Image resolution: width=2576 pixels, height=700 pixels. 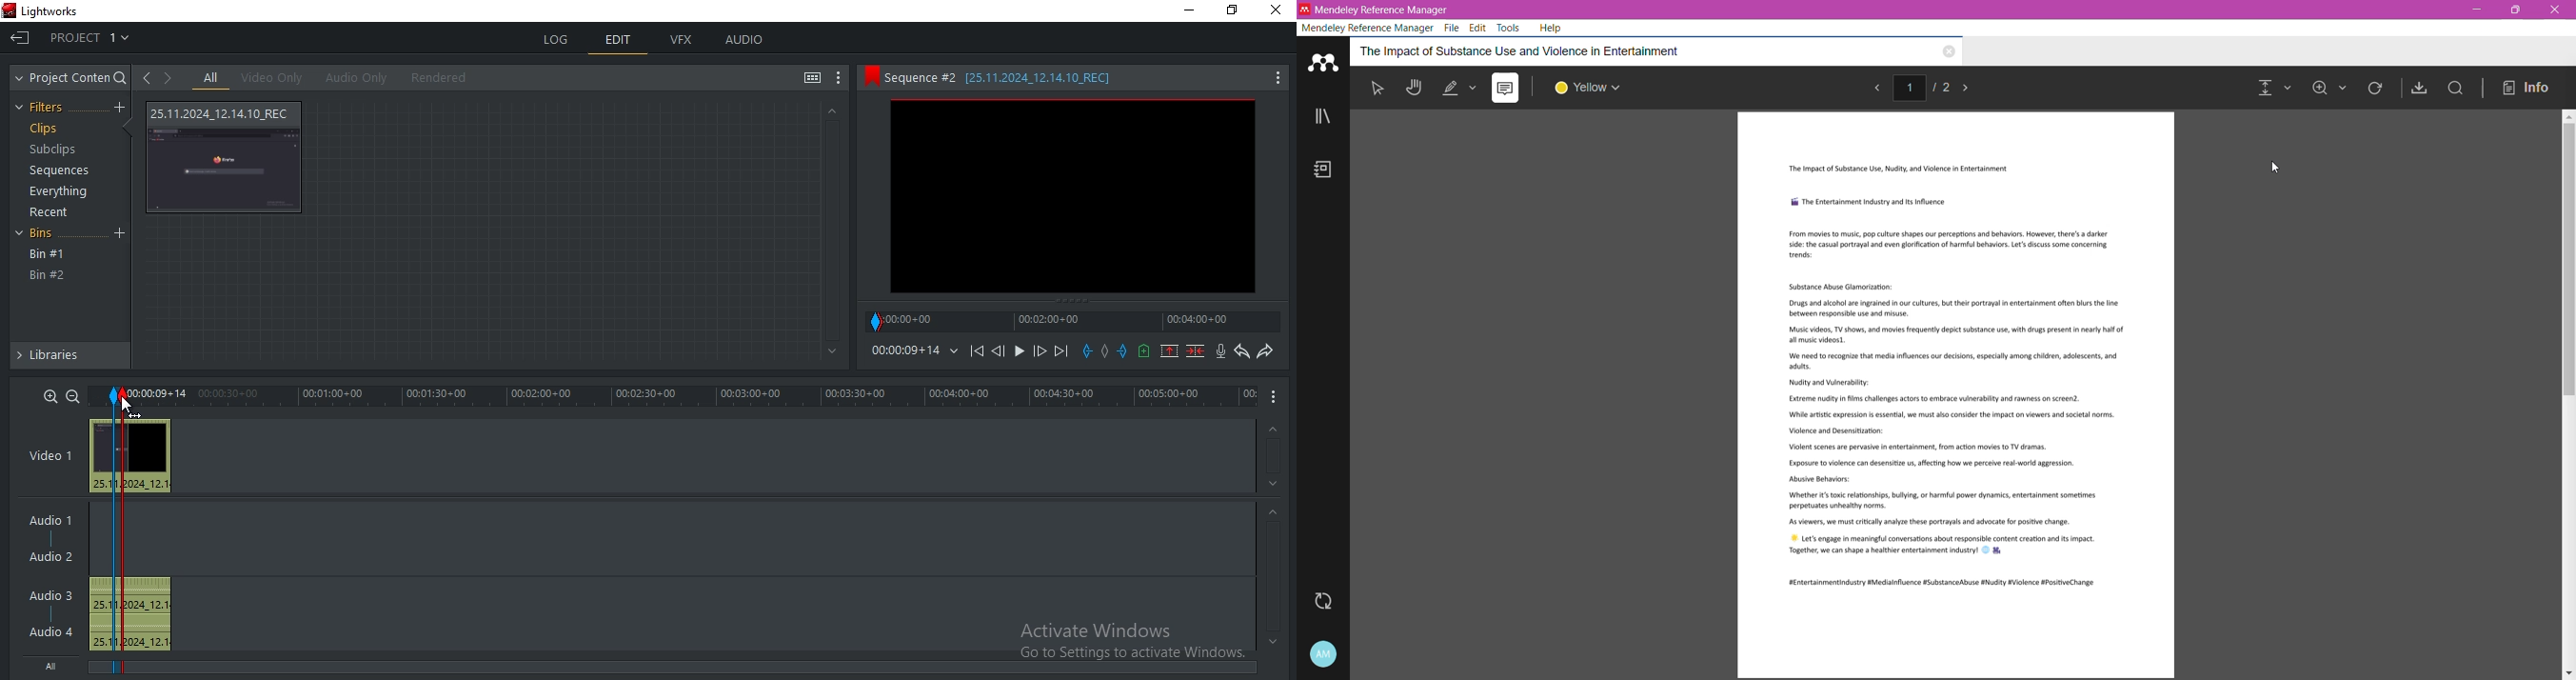 I want to click on Application Name, so click(x=1381, y=9).